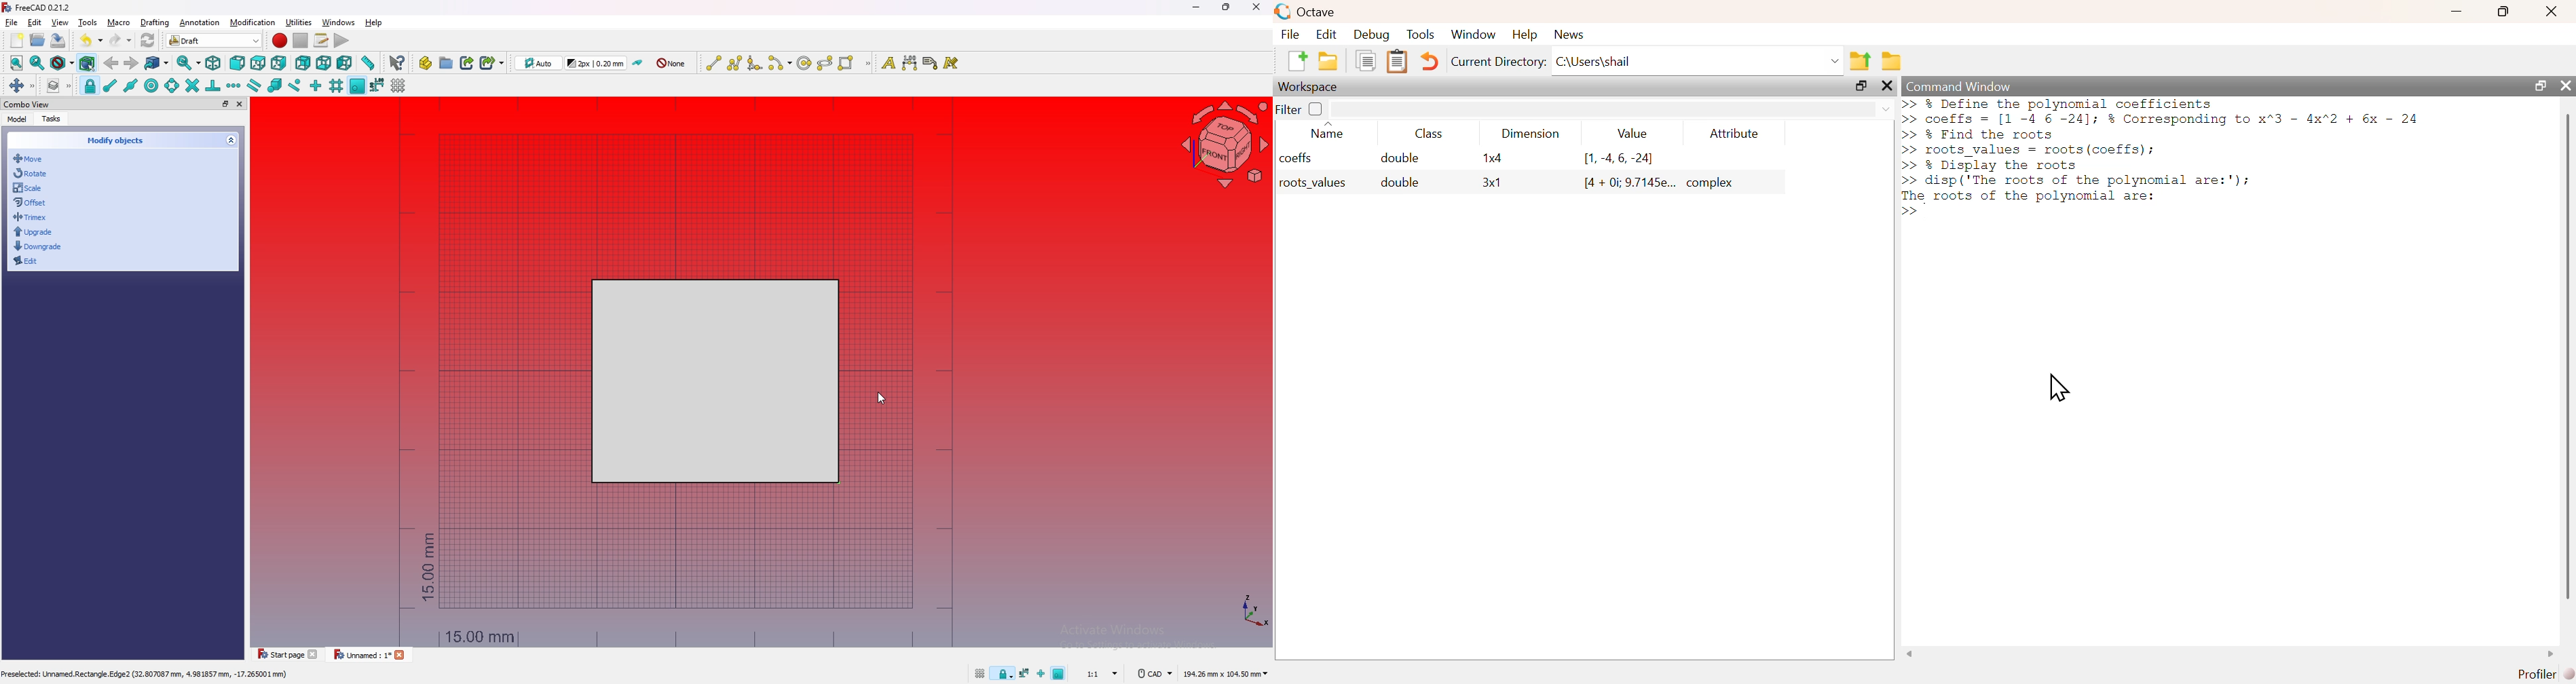 The height and width of the screenshot is (700, 2576). I want to click on Value, so click(1630, 133).